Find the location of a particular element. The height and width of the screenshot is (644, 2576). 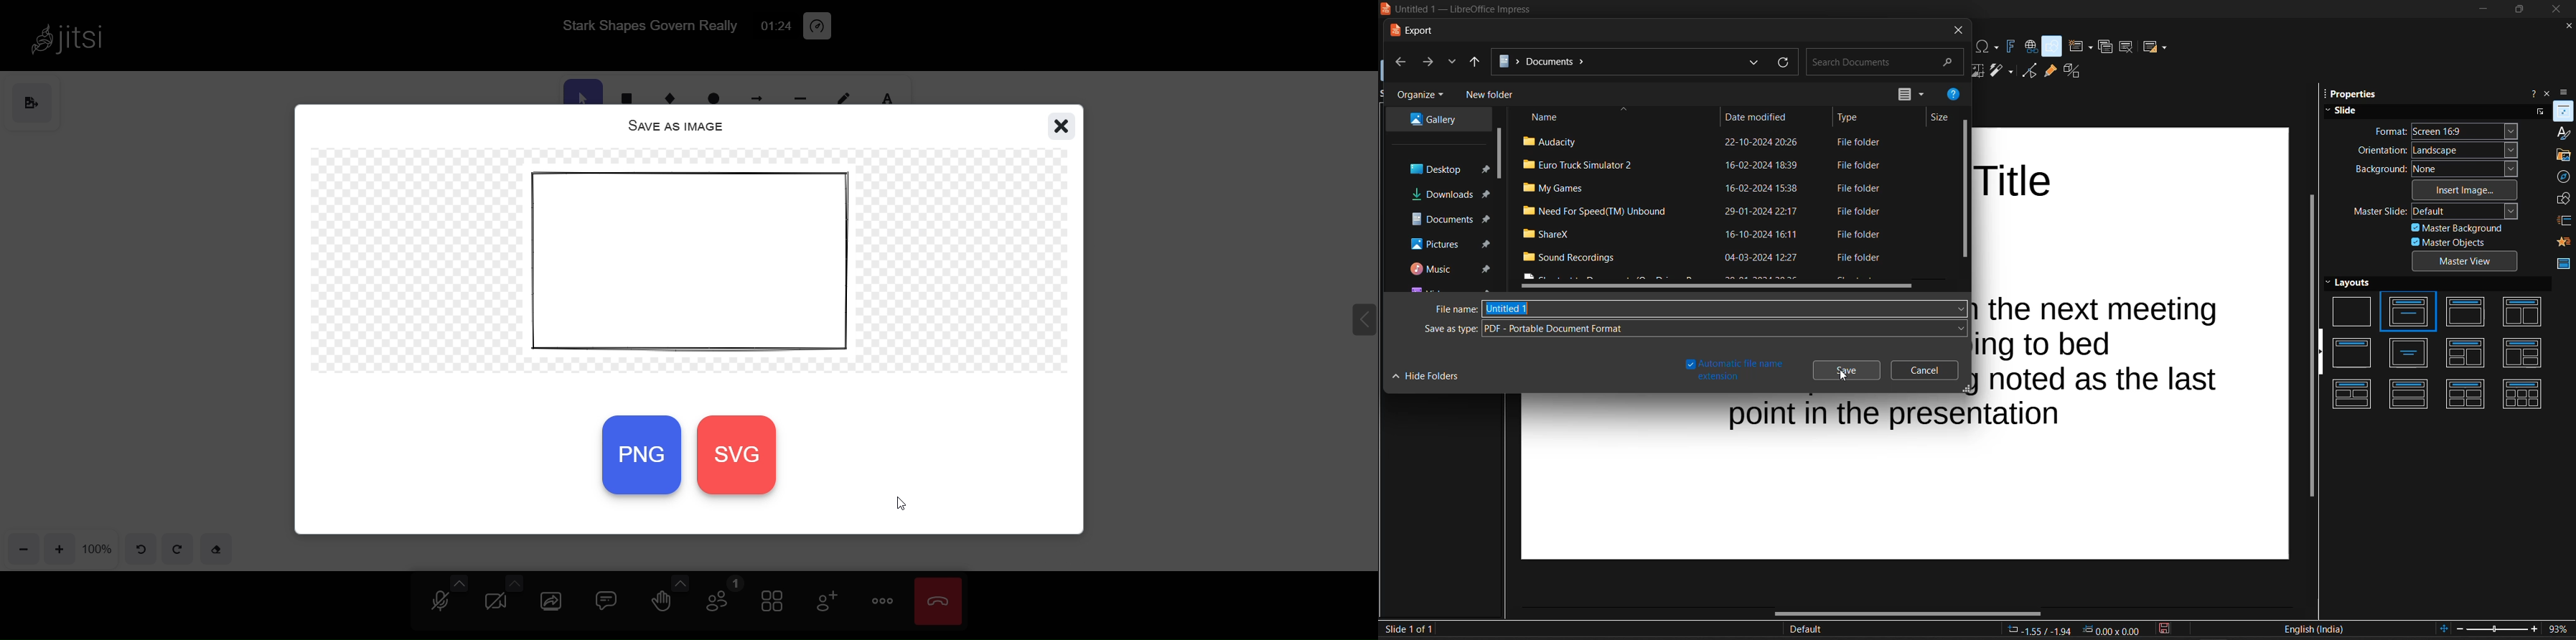

more camera option is located at coordinates (516, 583).